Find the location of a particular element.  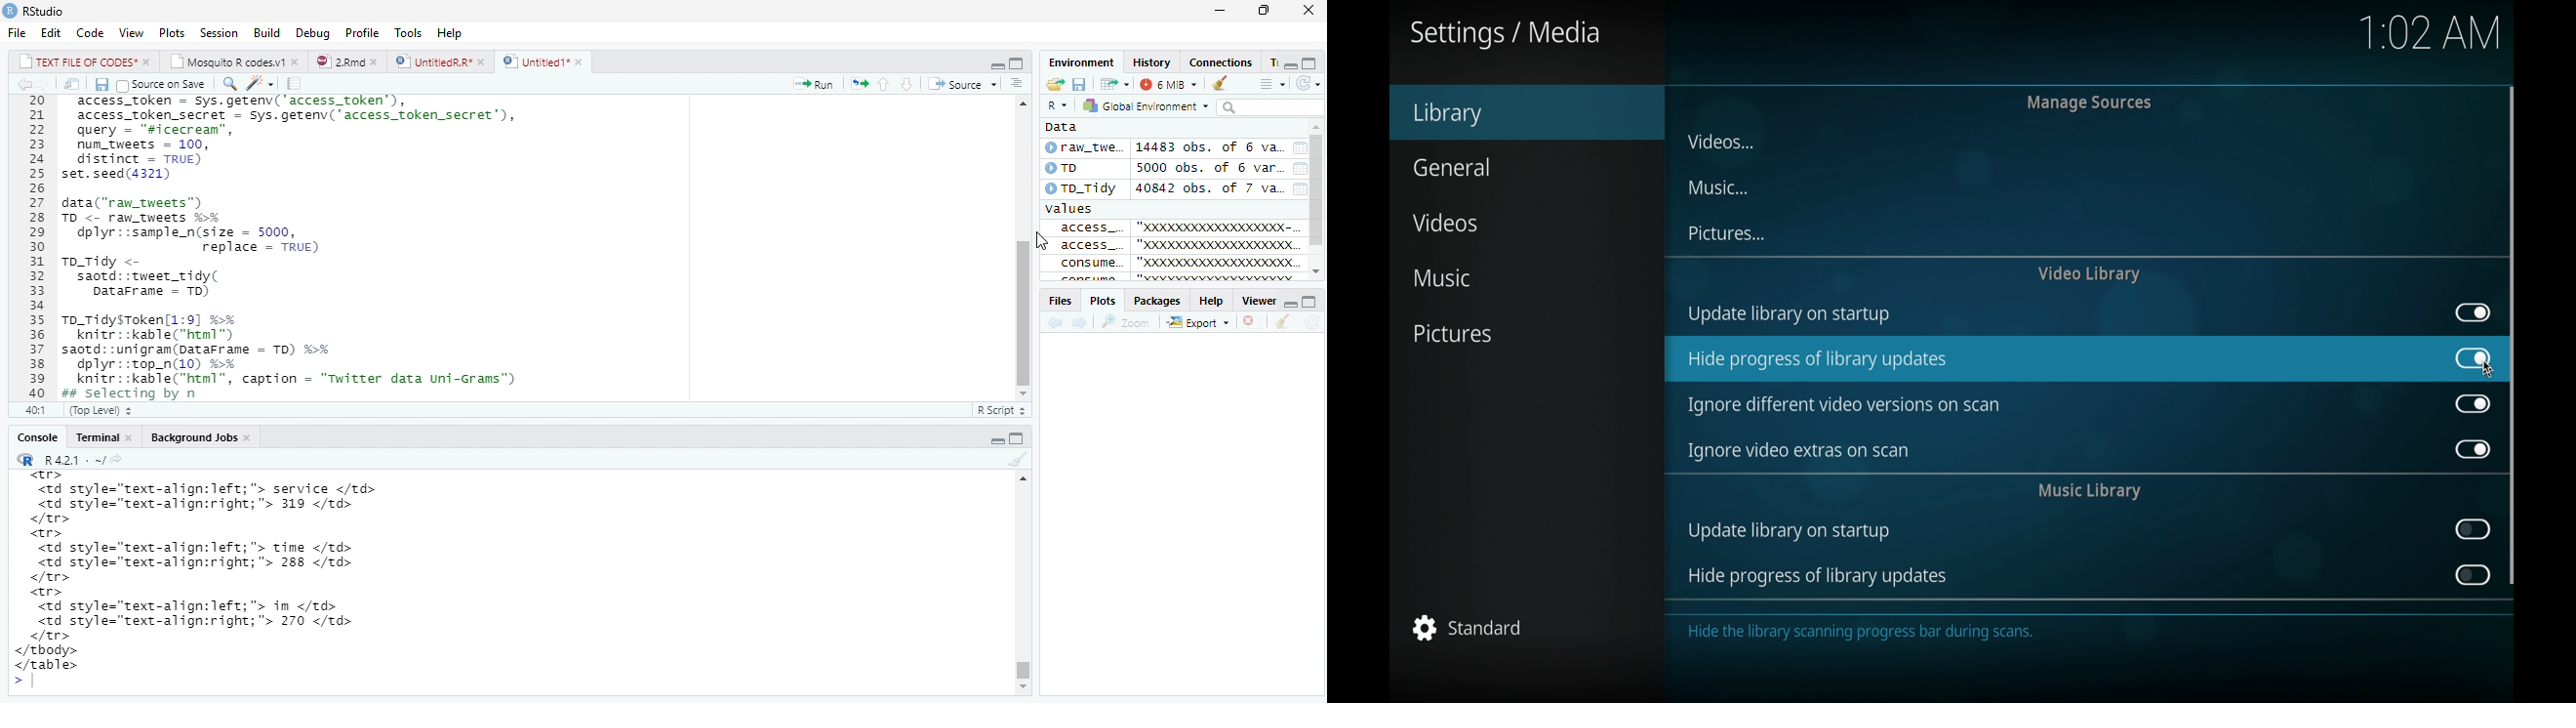

Debug is located at coordinates (310, 33).